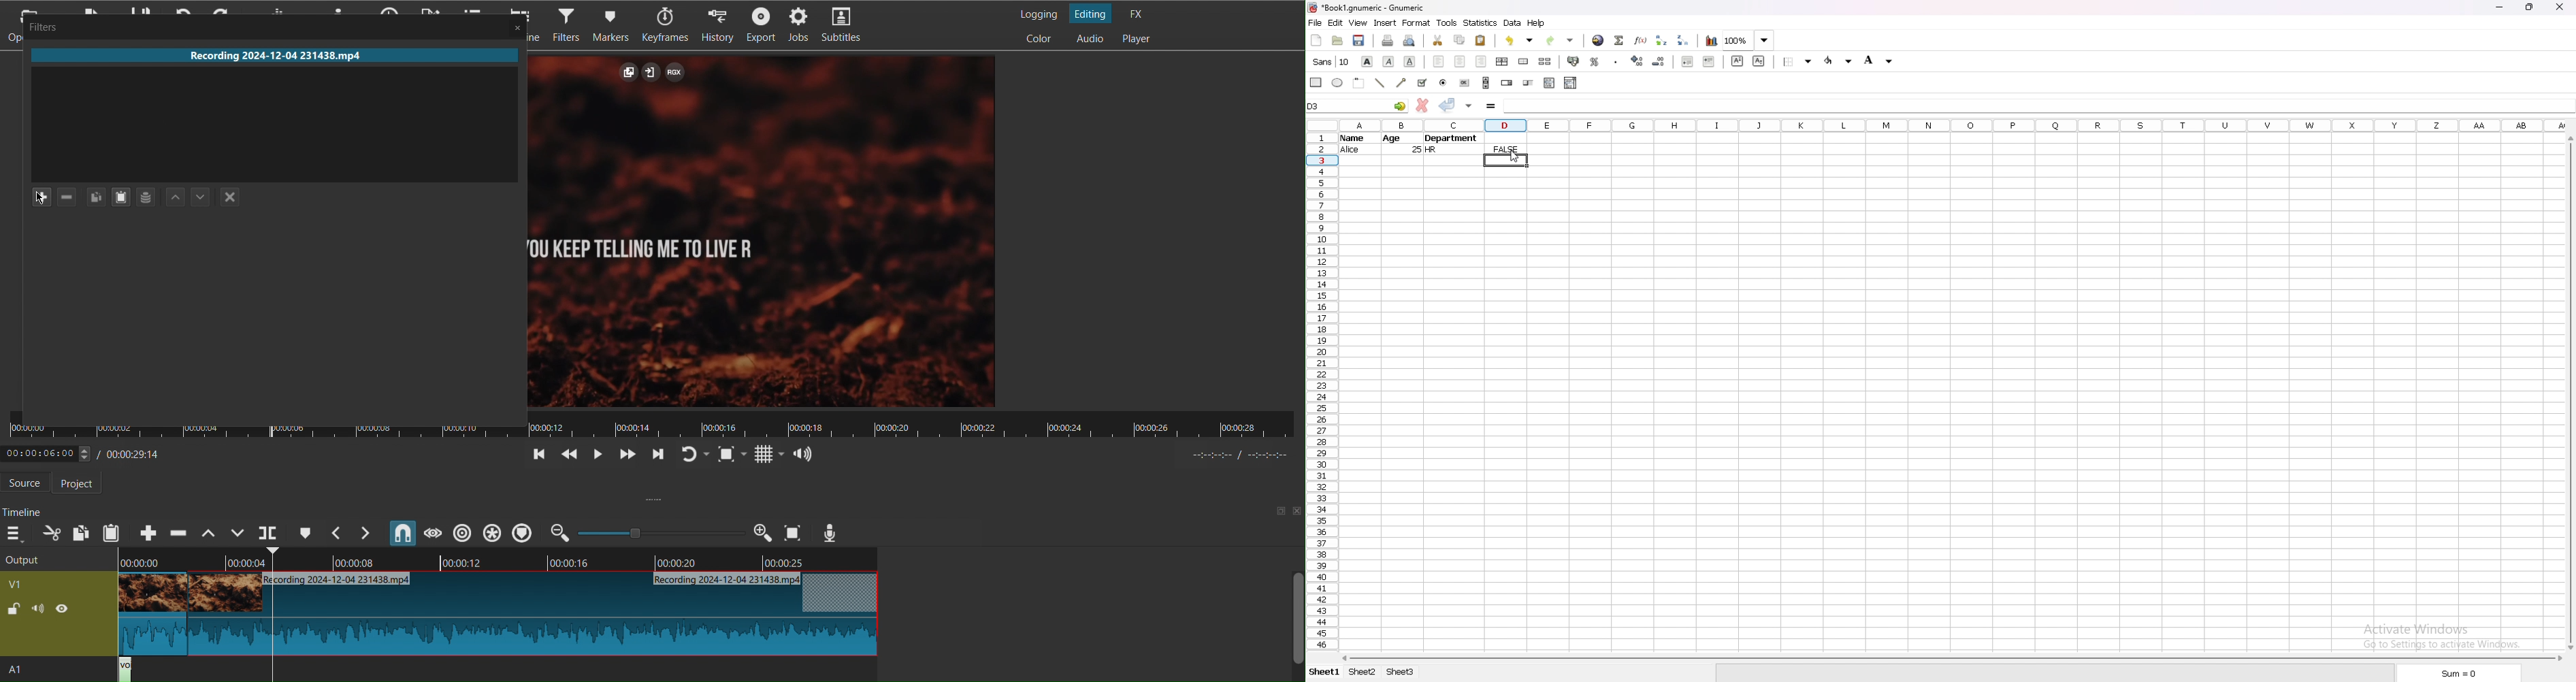 This screenshot has width=2576, height=700. What do you see at coordinates (1336, 23) in the screenshot?
I see `edit` at bounding box center [1336, 23].